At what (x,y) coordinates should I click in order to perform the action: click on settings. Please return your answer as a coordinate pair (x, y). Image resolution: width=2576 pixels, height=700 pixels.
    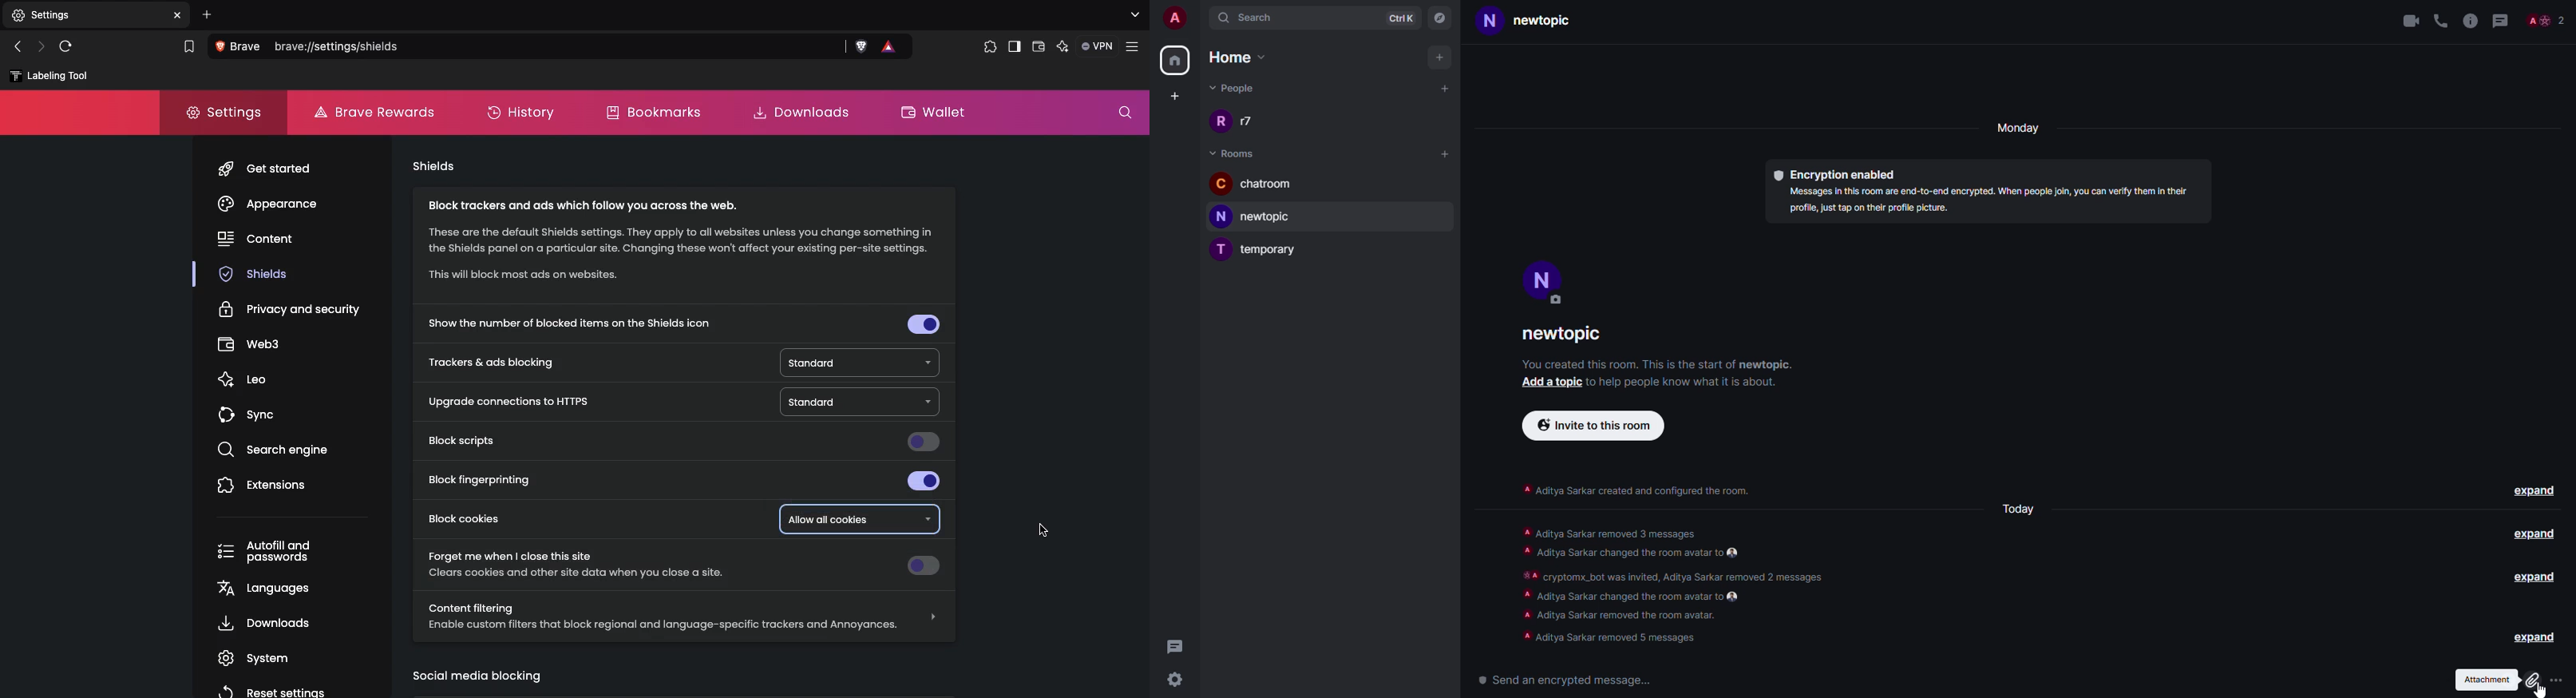
    Looking at the image, I should click on (1178, 679).